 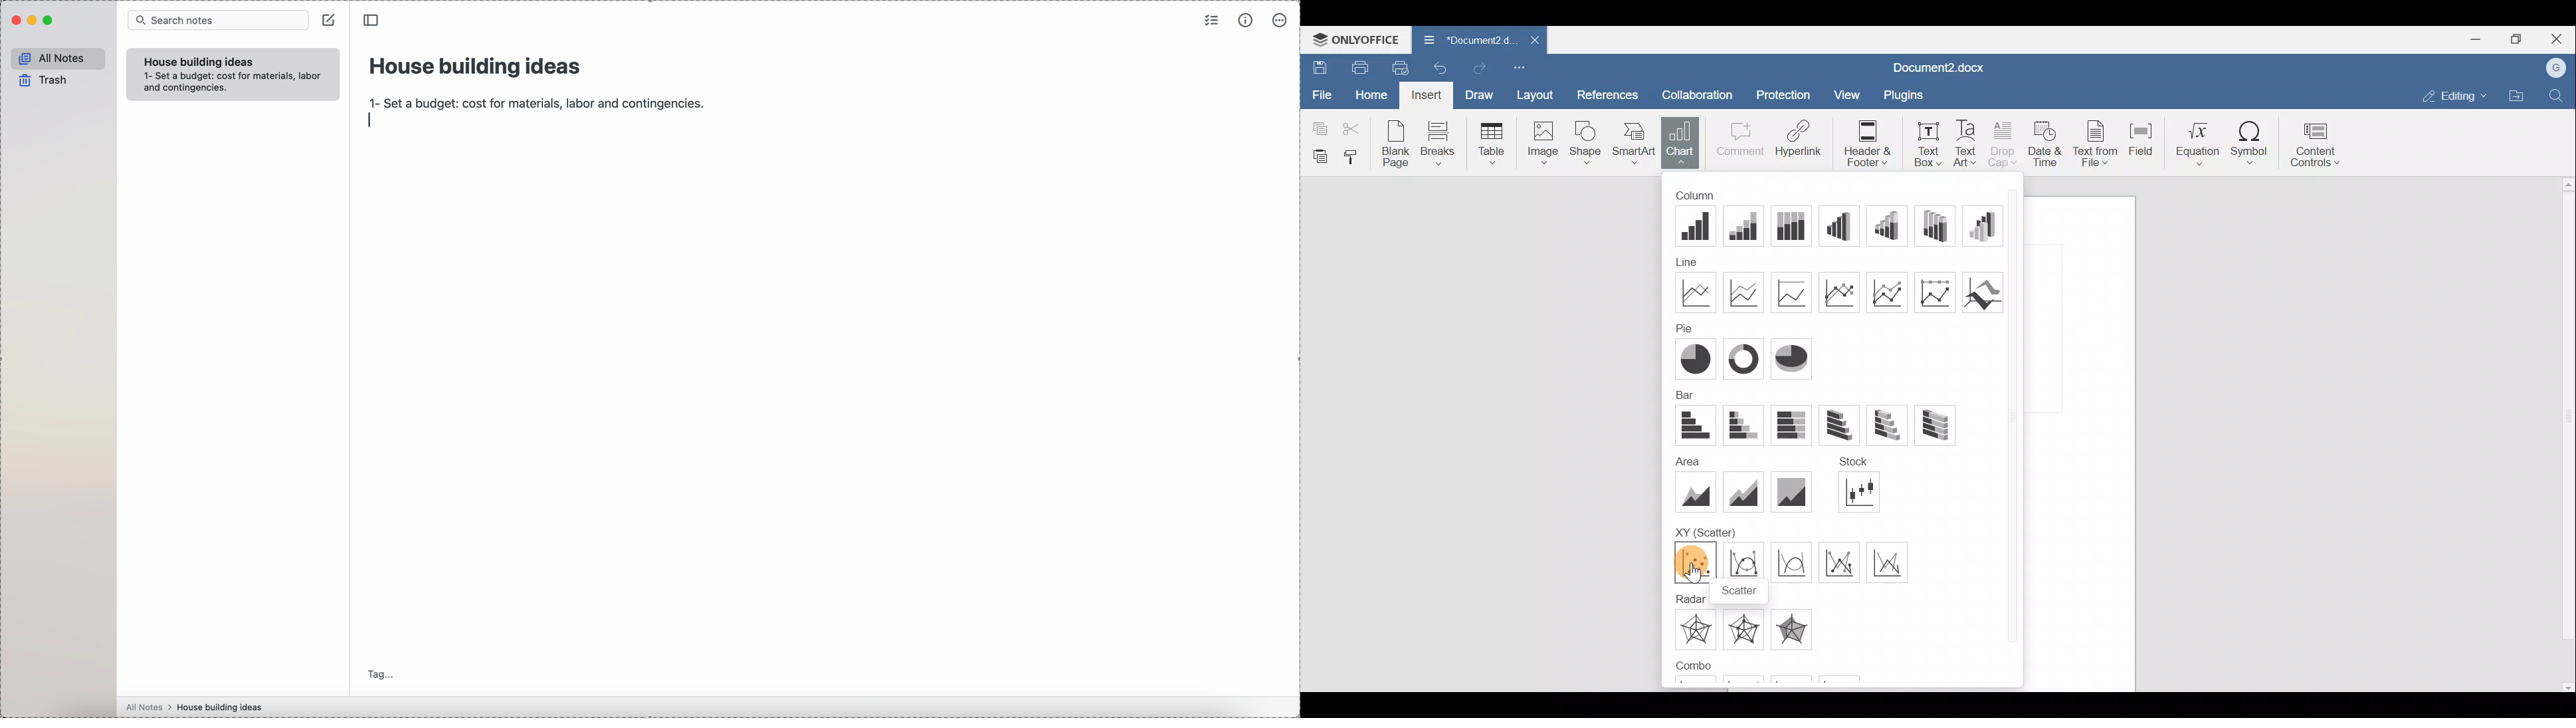 I want to click on Draw, so click(x=1481, y=95).